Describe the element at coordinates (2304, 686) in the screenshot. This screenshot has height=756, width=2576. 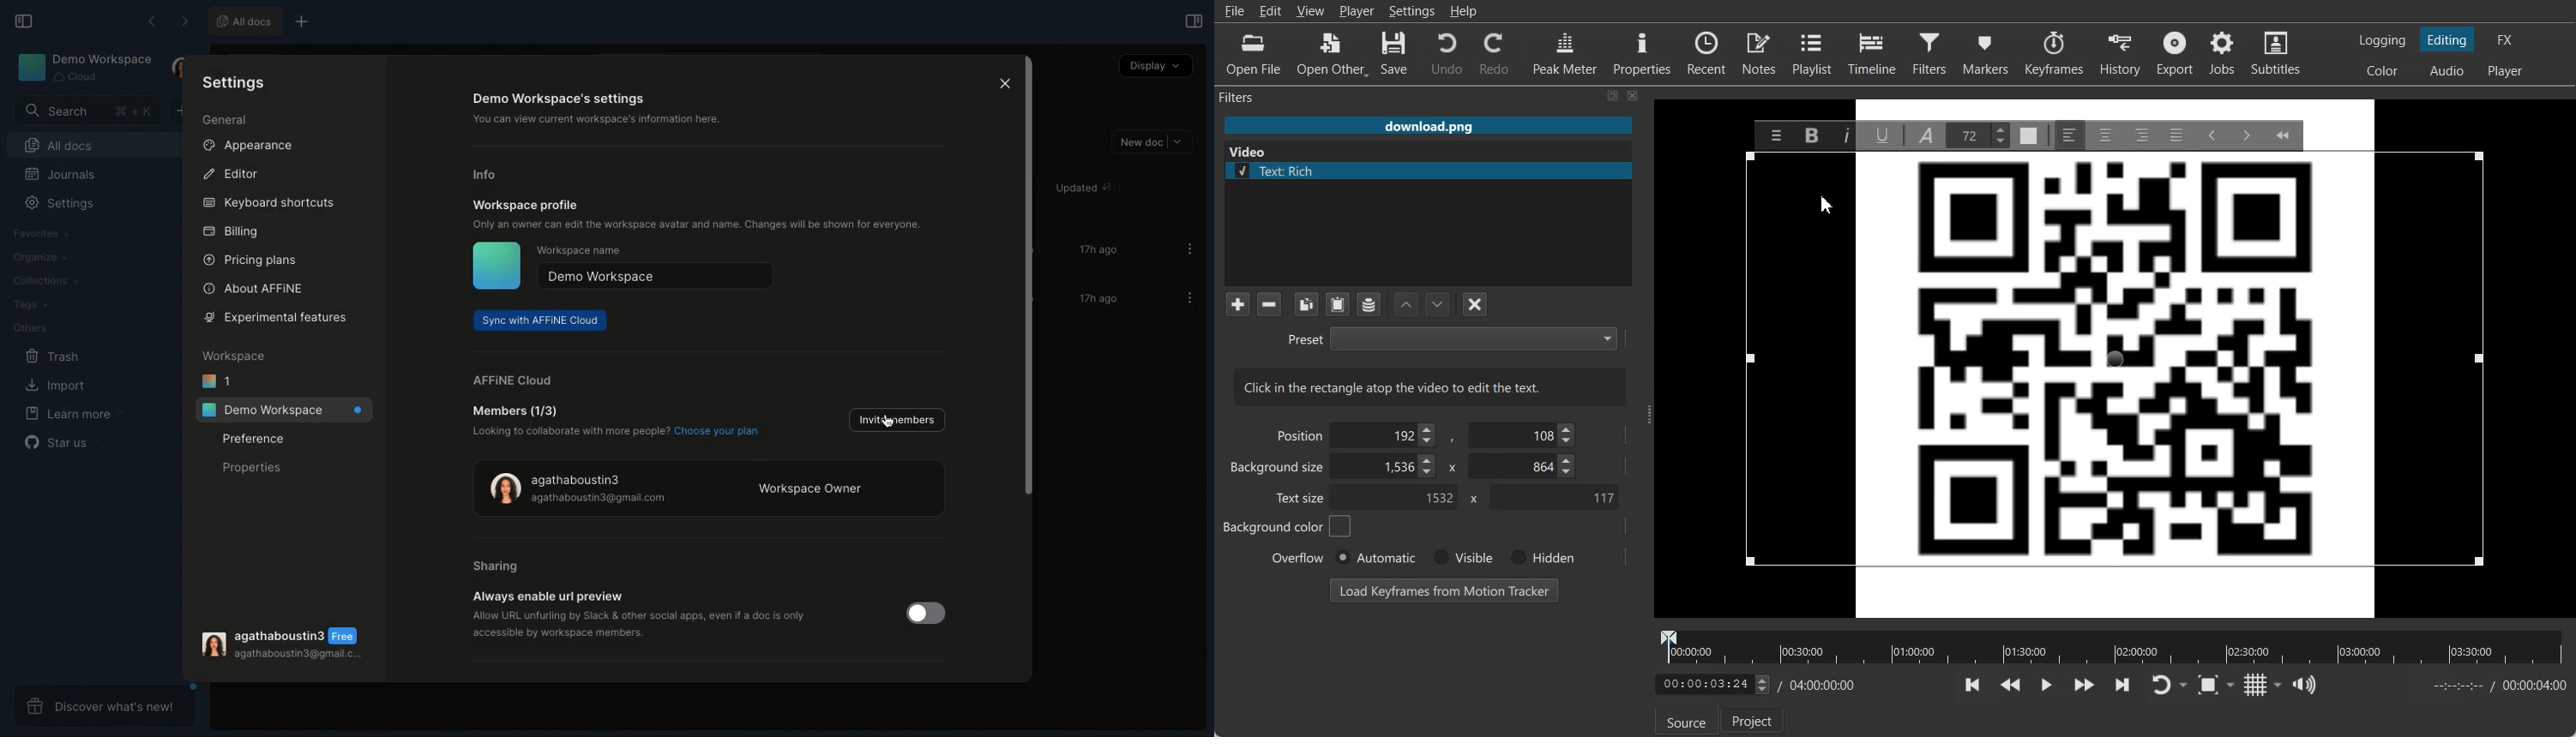
I see `Show the volume control` at that location.